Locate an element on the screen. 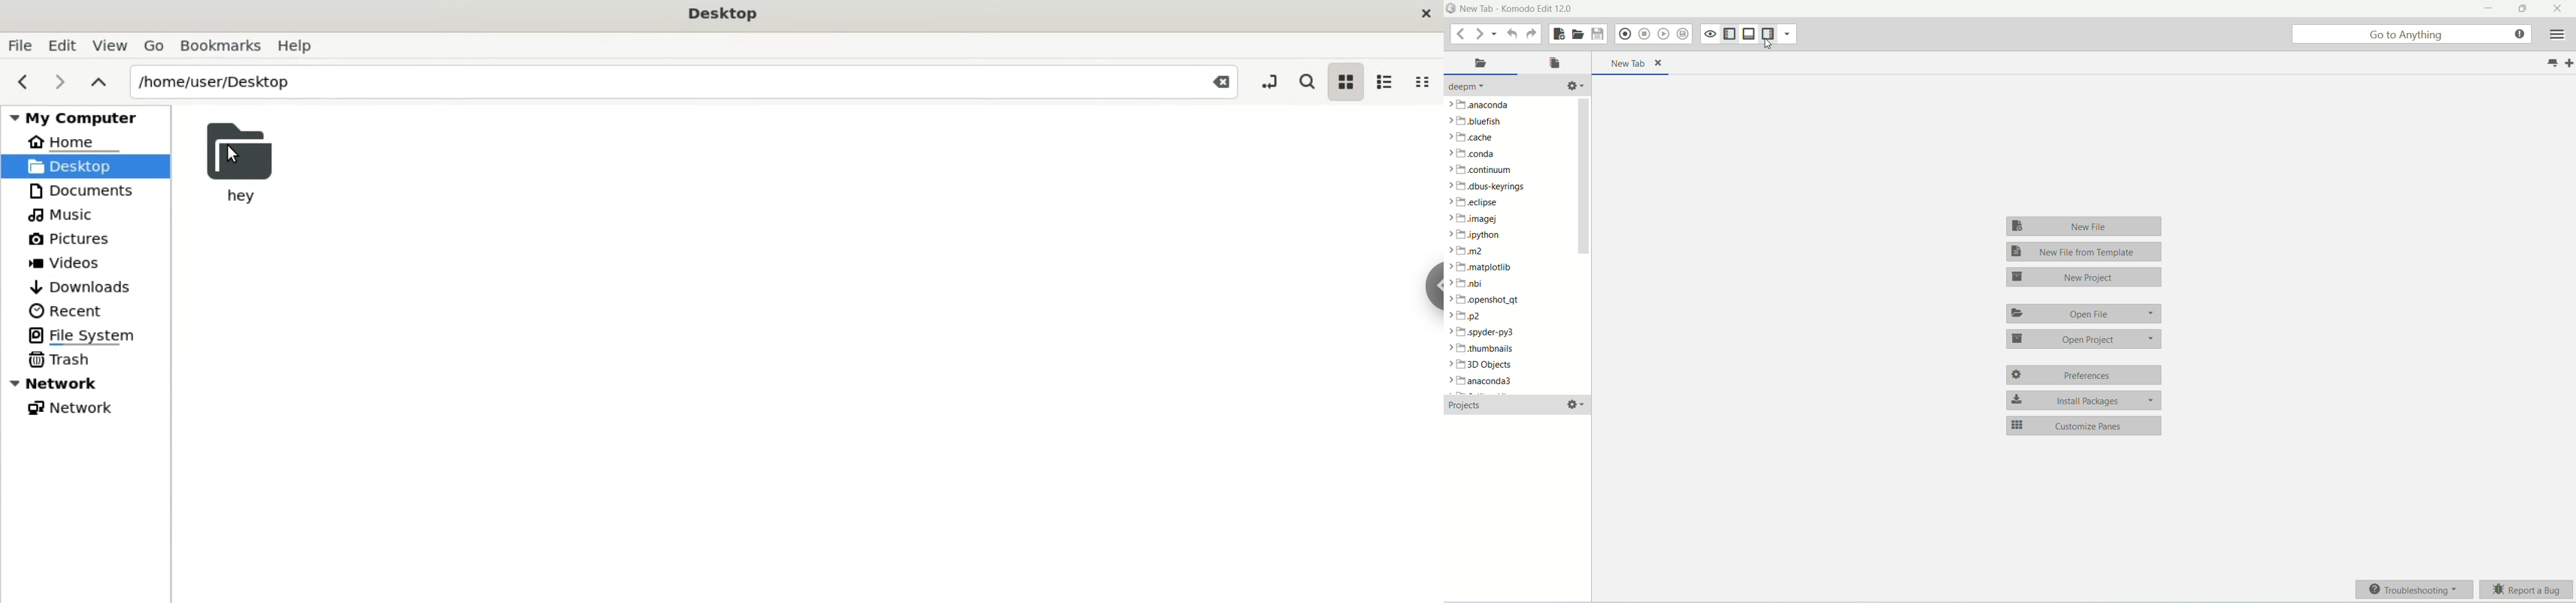 The image size is (2576, 616). file  is located at coordinates (19, 46).